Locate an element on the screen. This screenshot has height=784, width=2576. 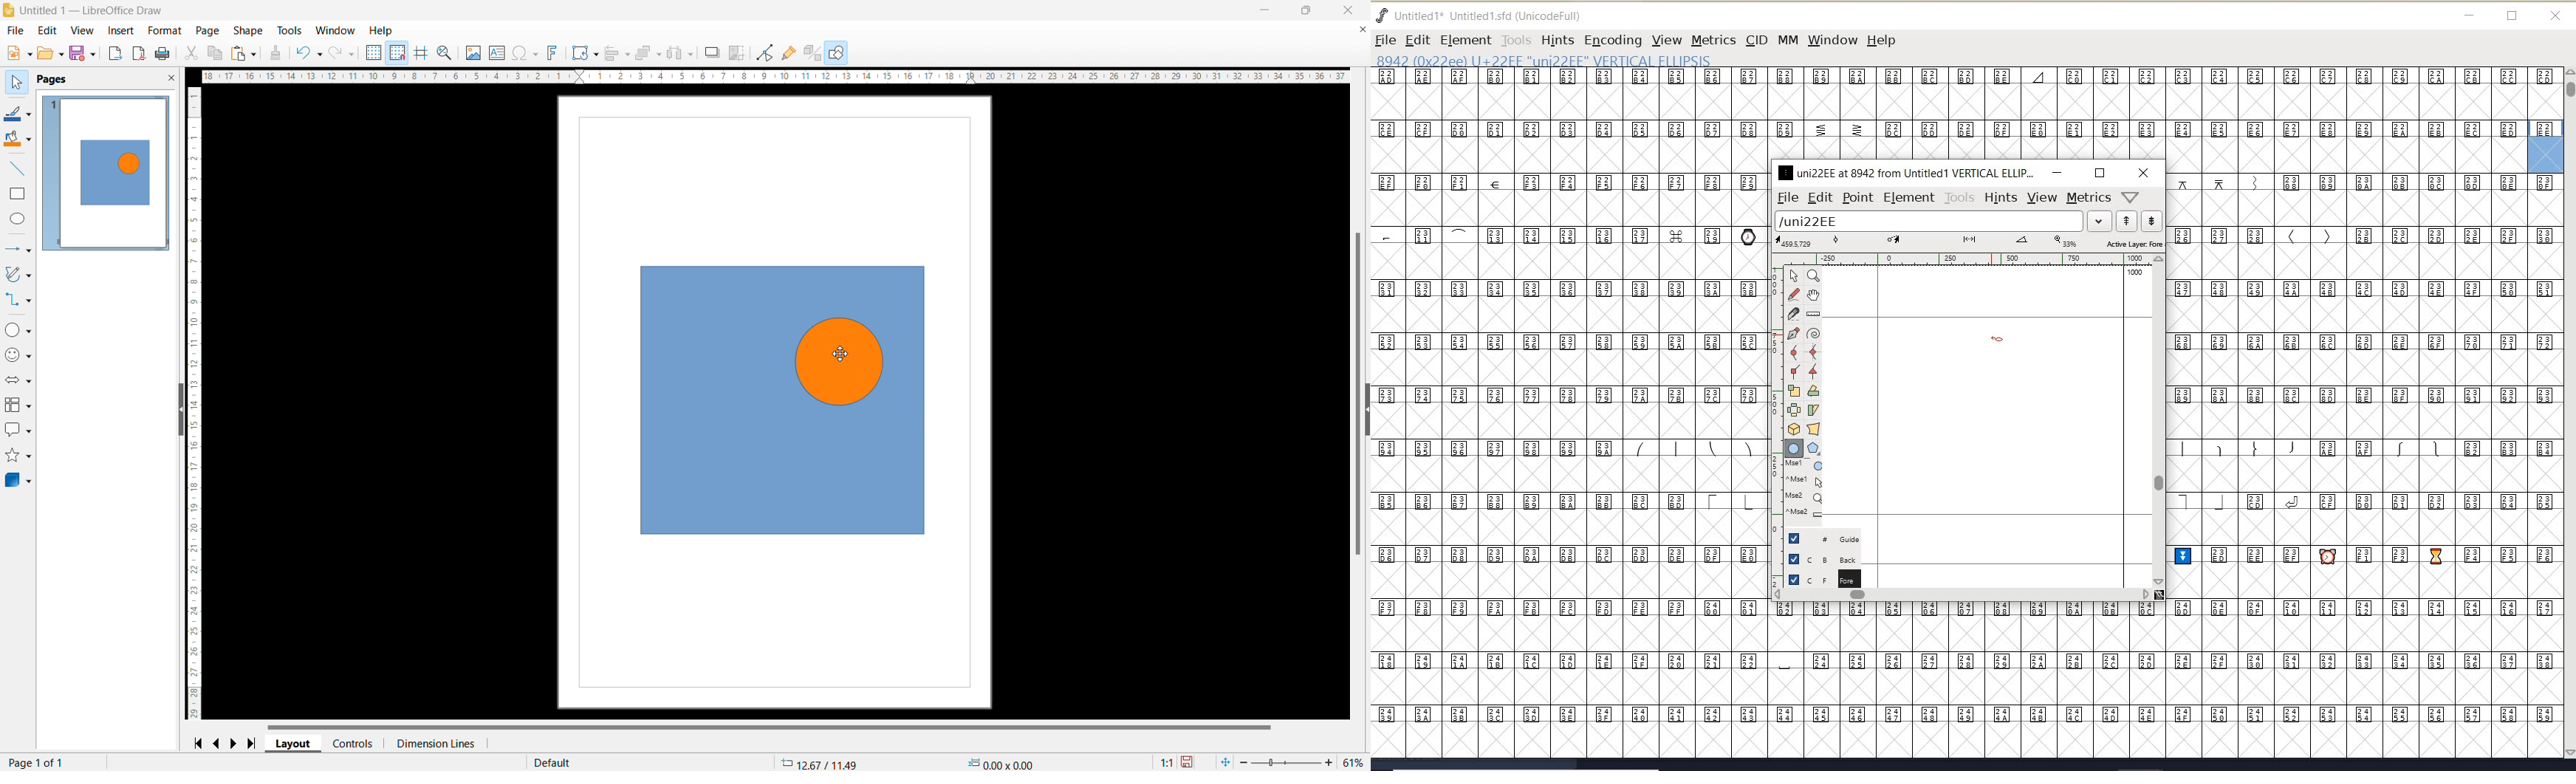
flowchart is located at coordinates (17, 405).